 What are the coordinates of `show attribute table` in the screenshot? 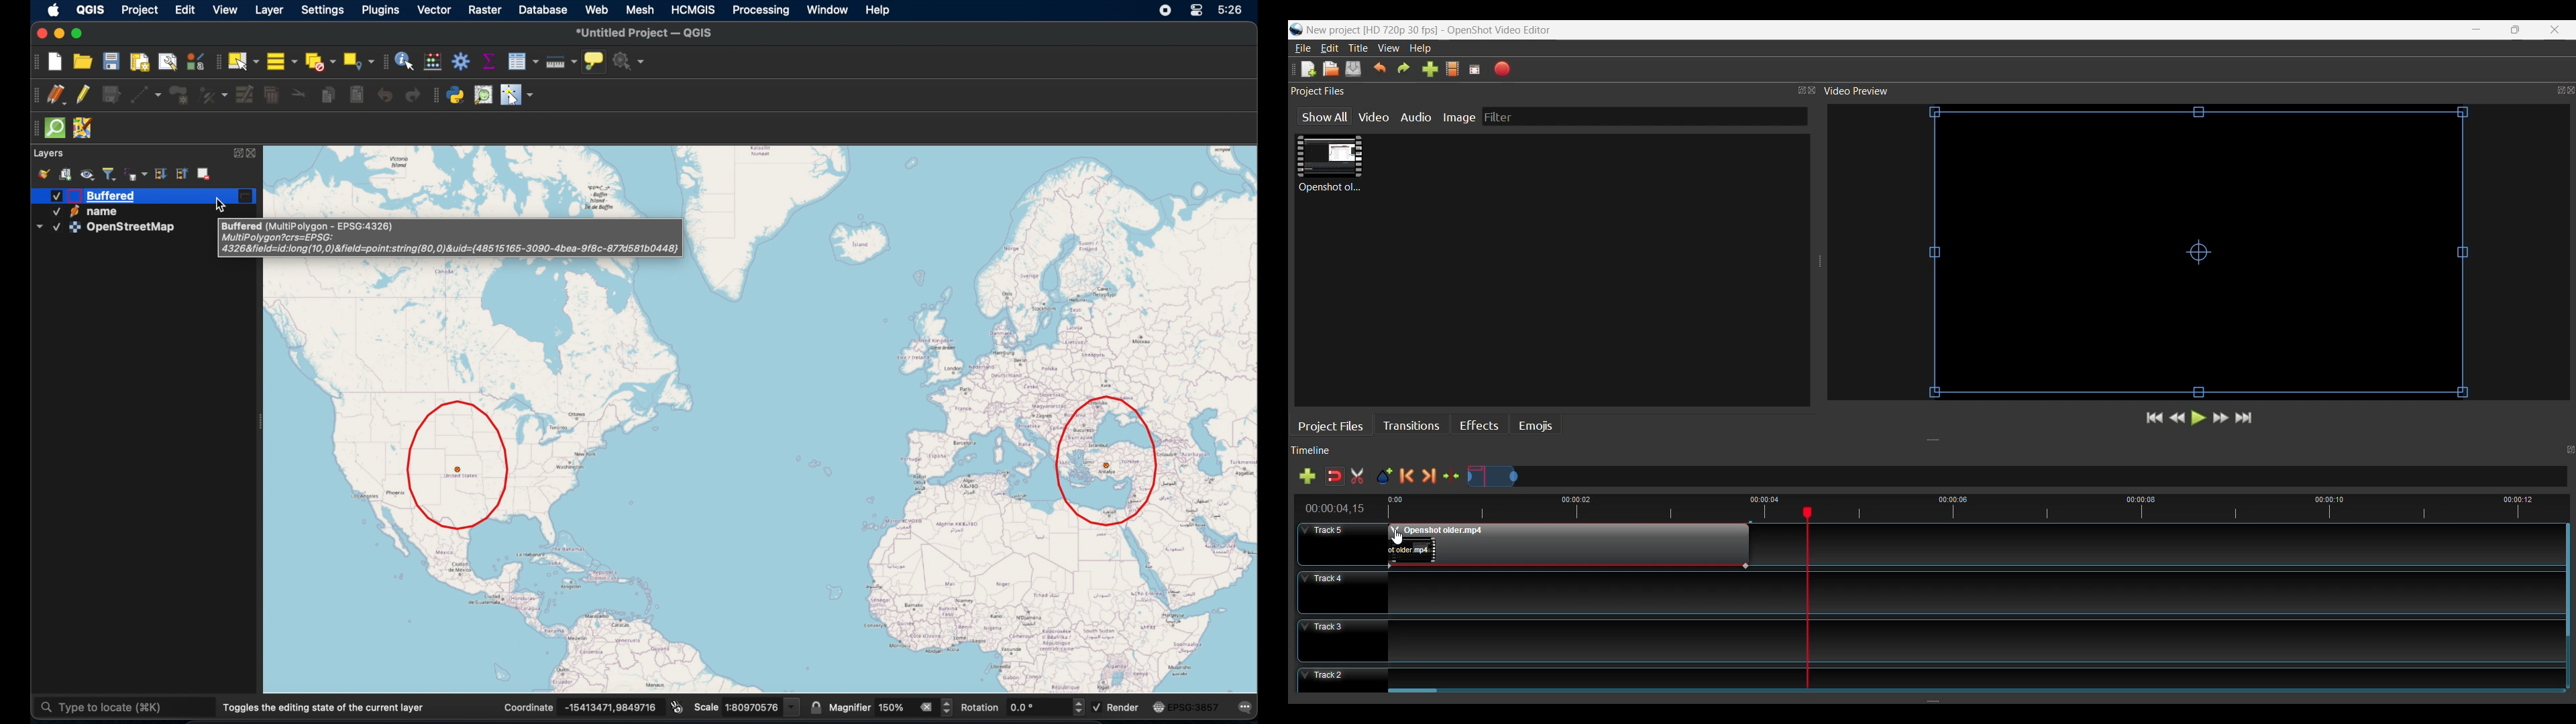 It's located at (525, 61).